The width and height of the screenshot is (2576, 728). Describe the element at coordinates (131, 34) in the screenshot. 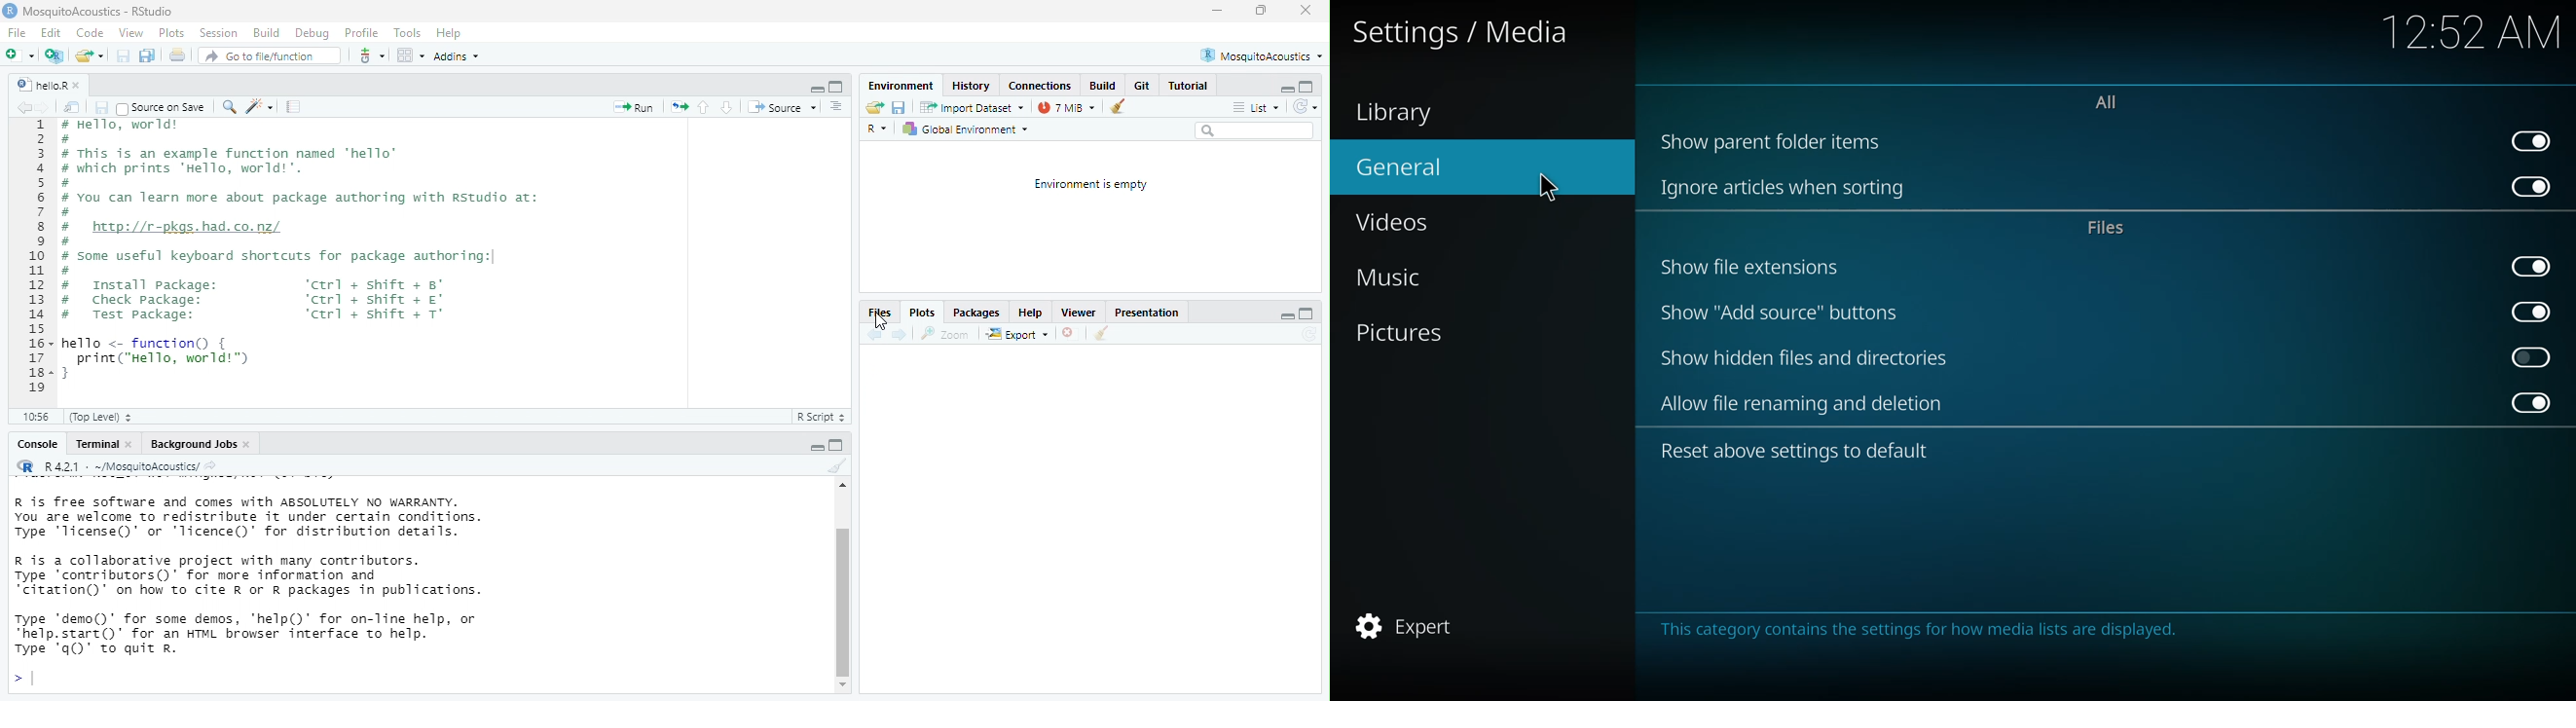

I see `View` at that location.